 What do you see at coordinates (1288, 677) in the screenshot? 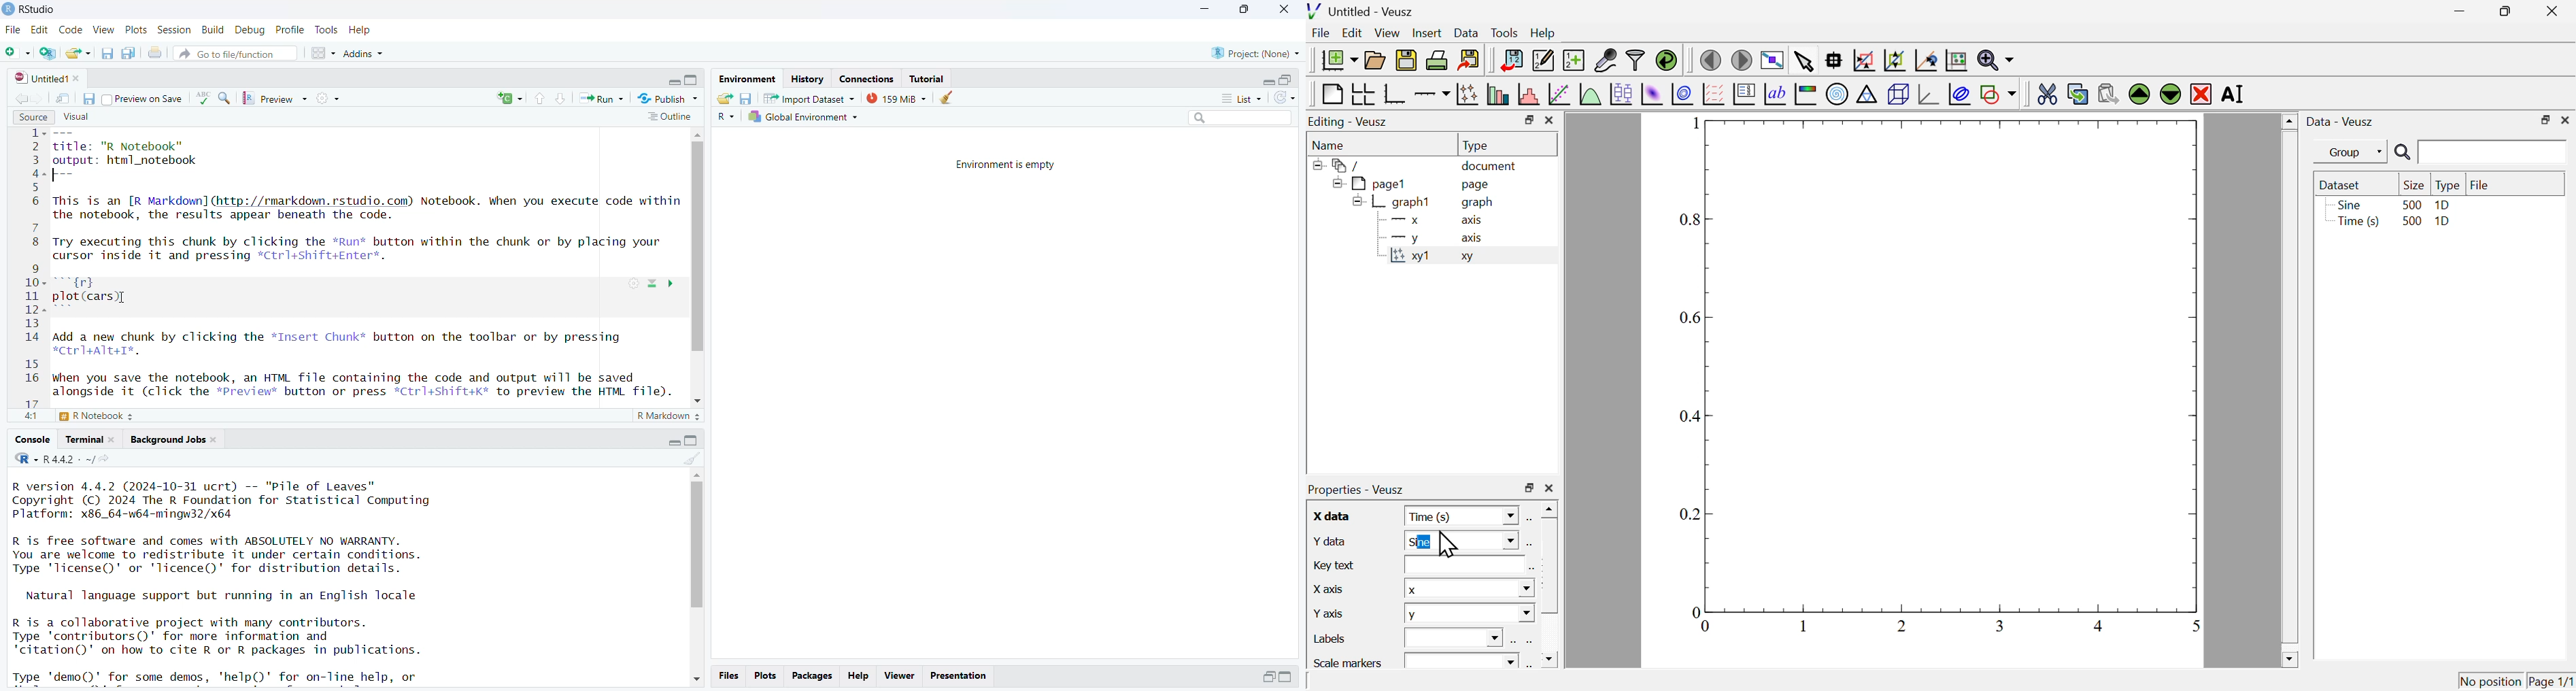
I see `expand` at bounding box center [1288, 677].